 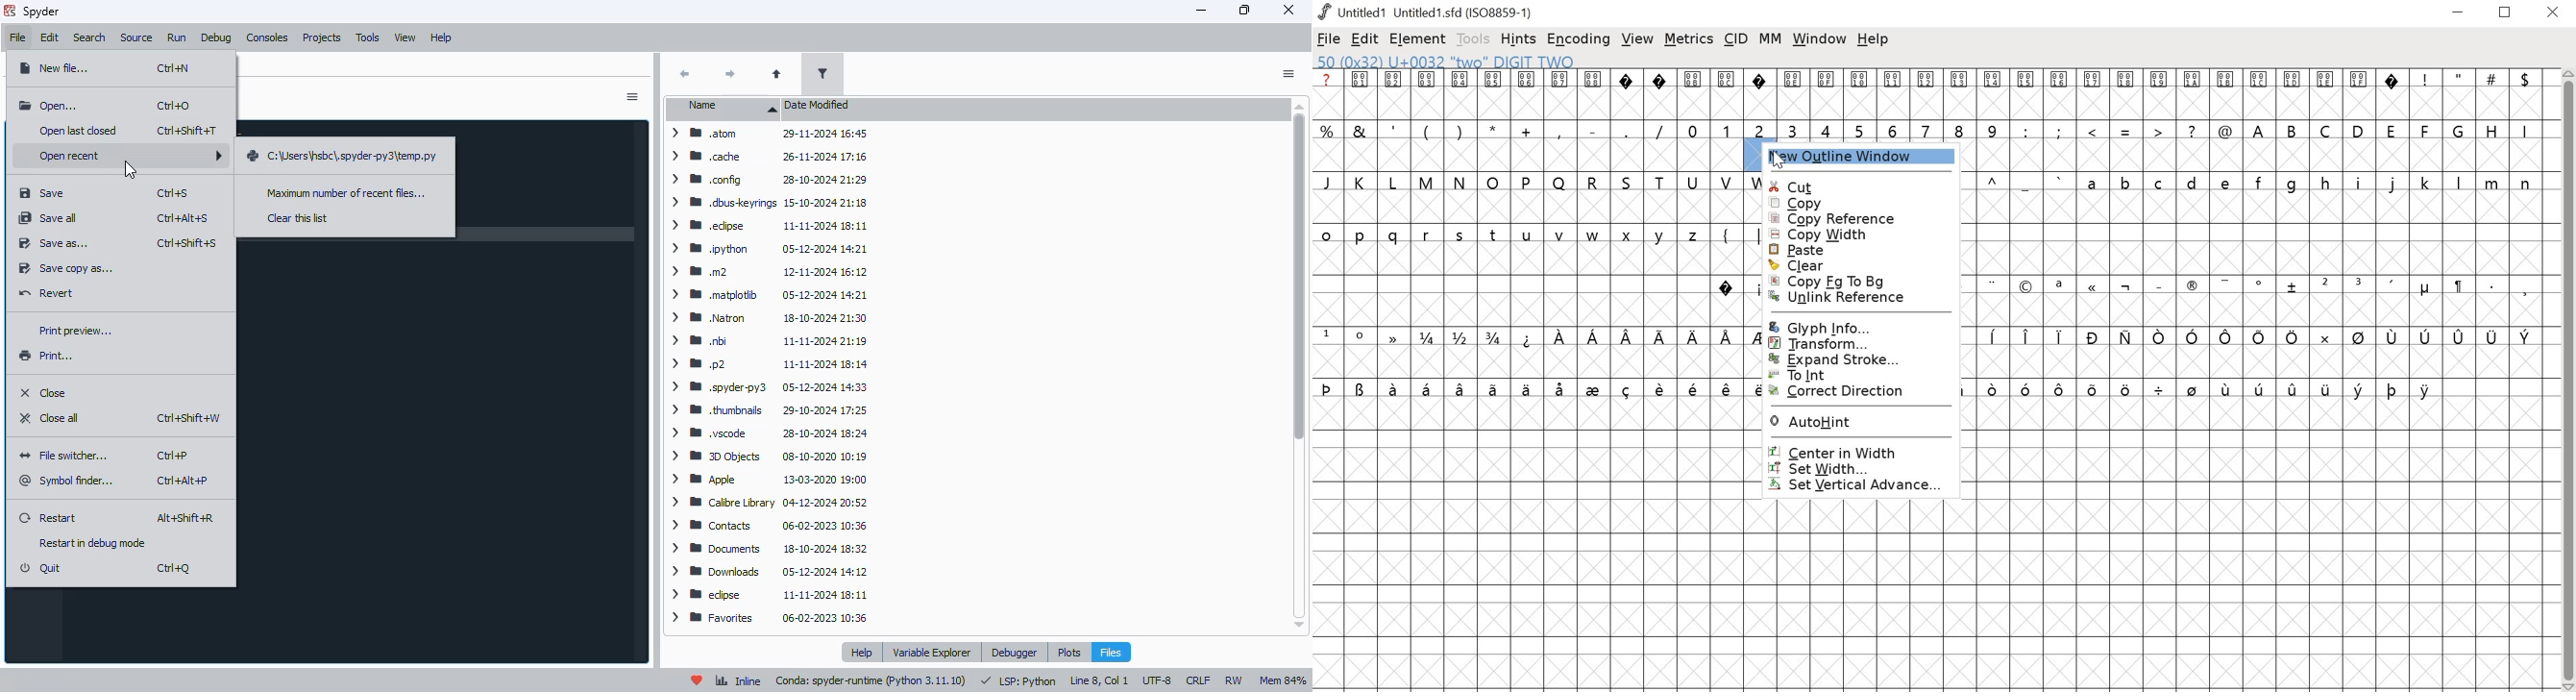 I want to click on files, so click(x=1111, y=653).